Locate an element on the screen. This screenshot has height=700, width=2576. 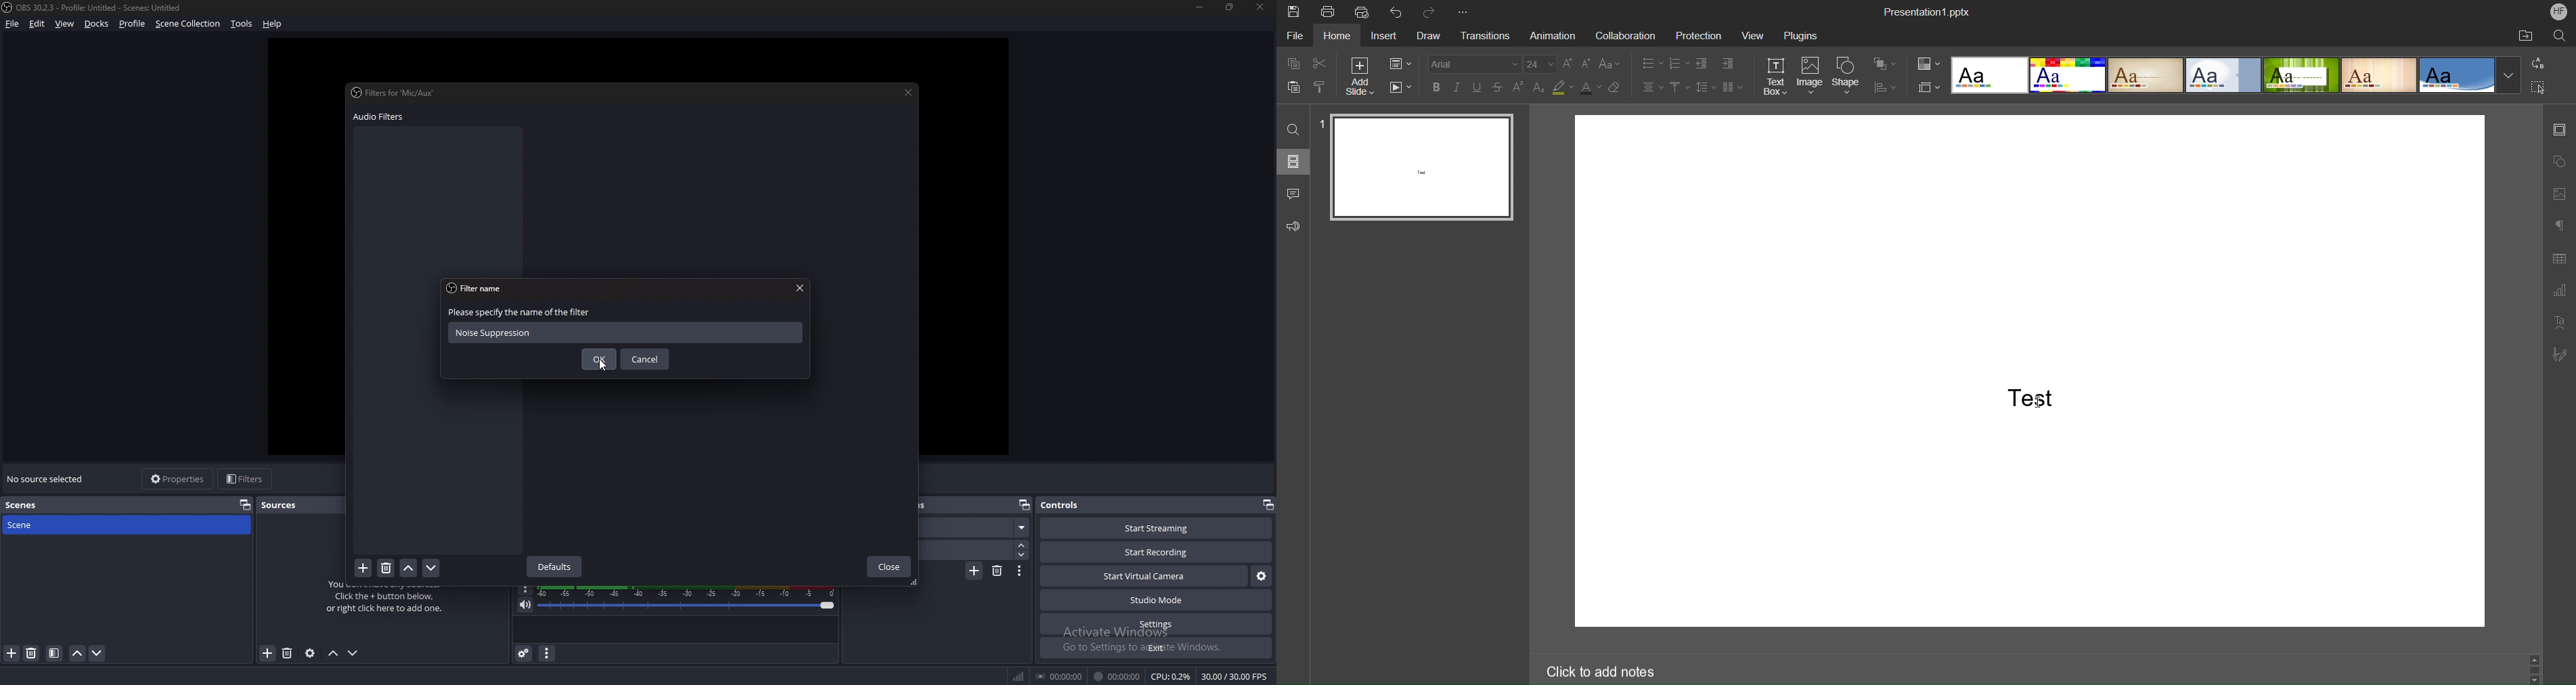
move scene up is located at coordinates (77, 654).